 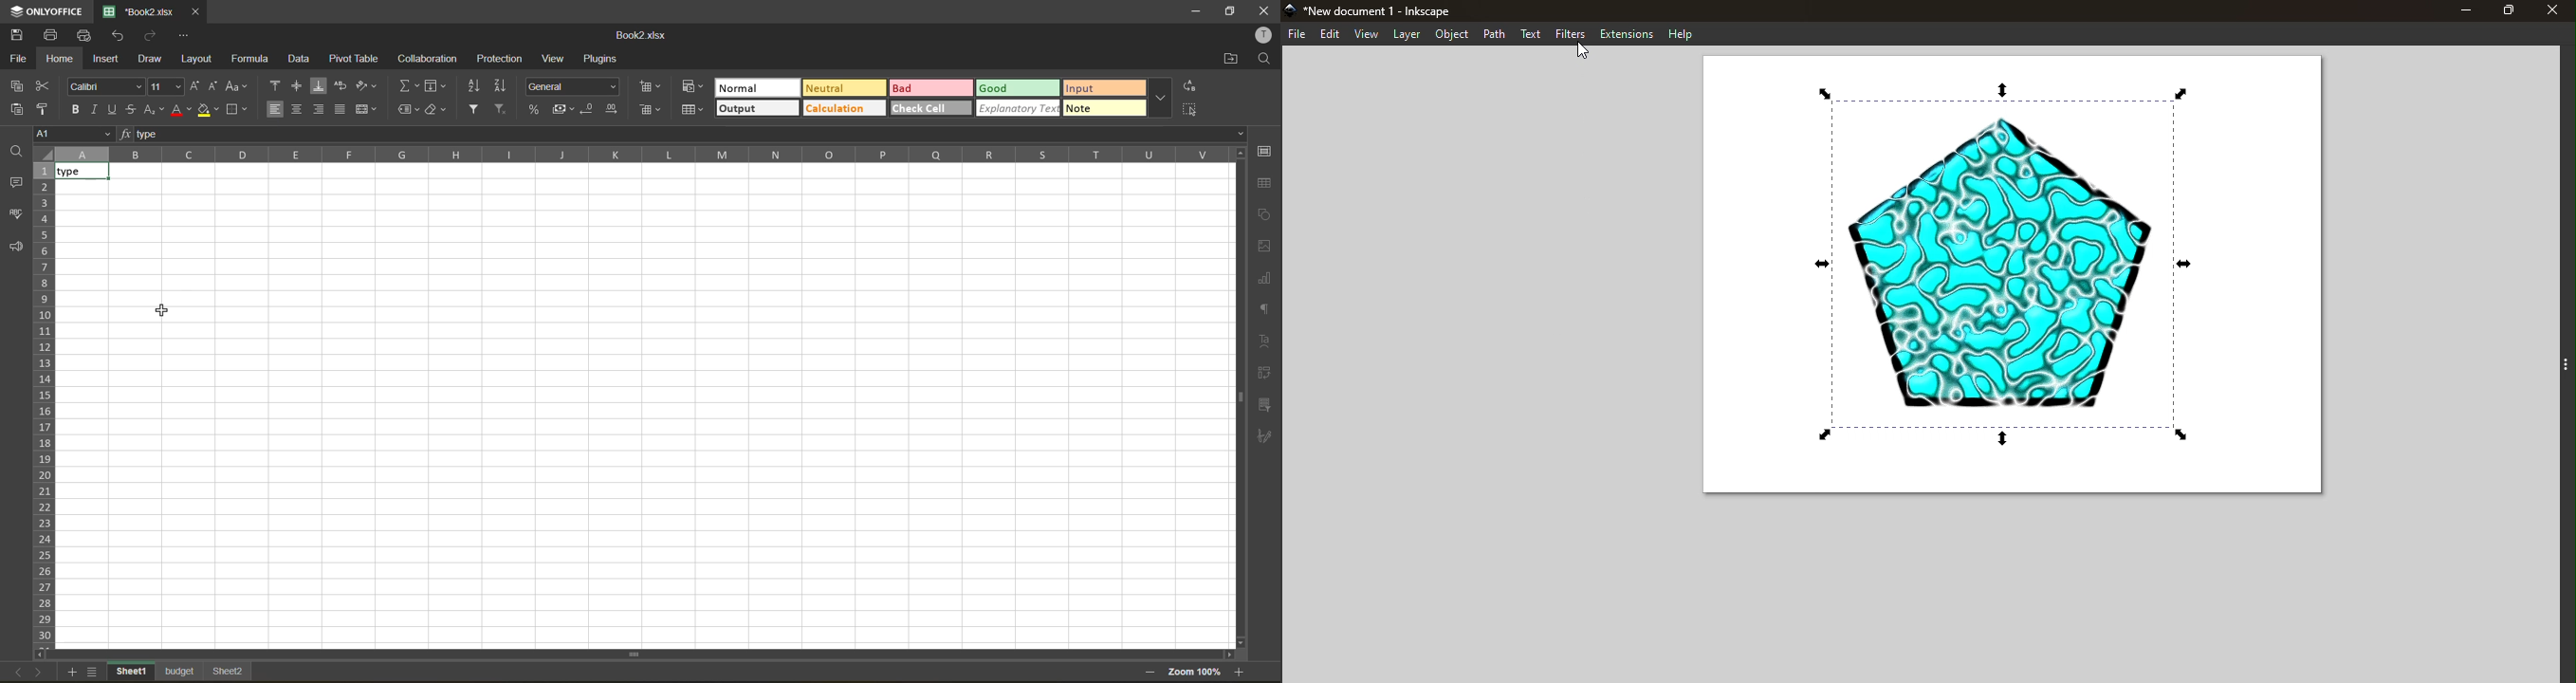 I want to click on close, so click(x=1266, y=10).